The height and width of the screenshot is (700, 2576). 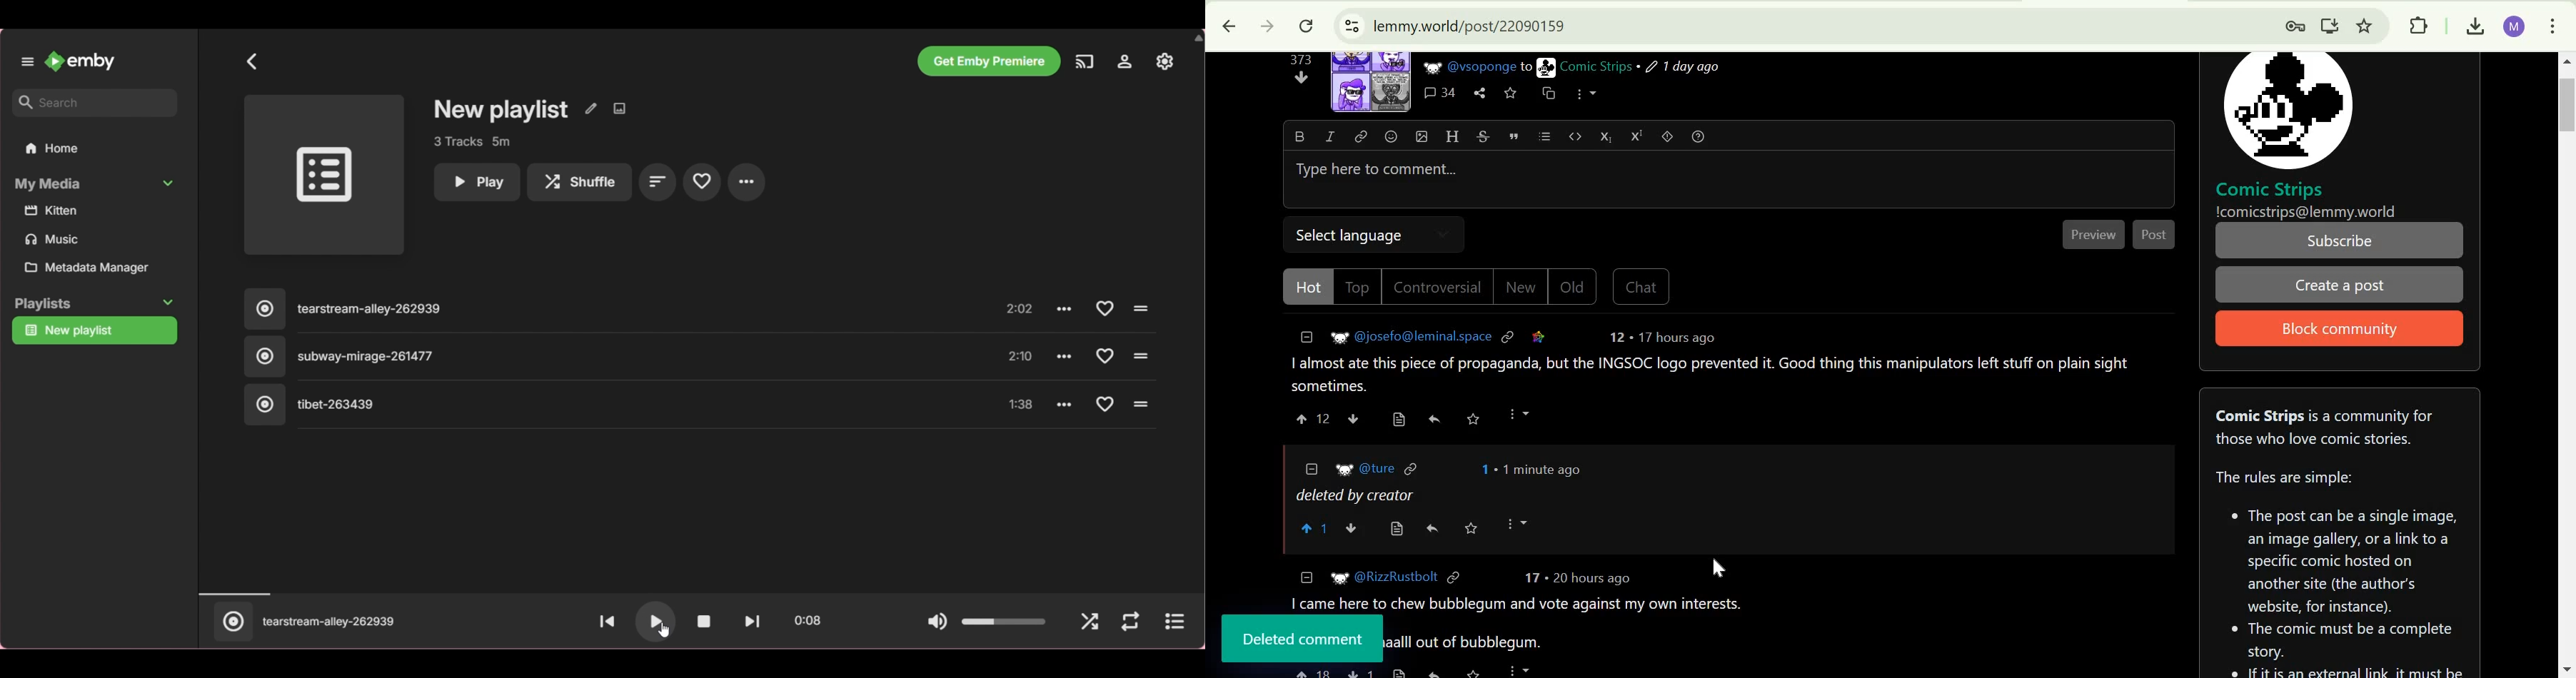 I want to click on picture, so click(x=1546, y=67).